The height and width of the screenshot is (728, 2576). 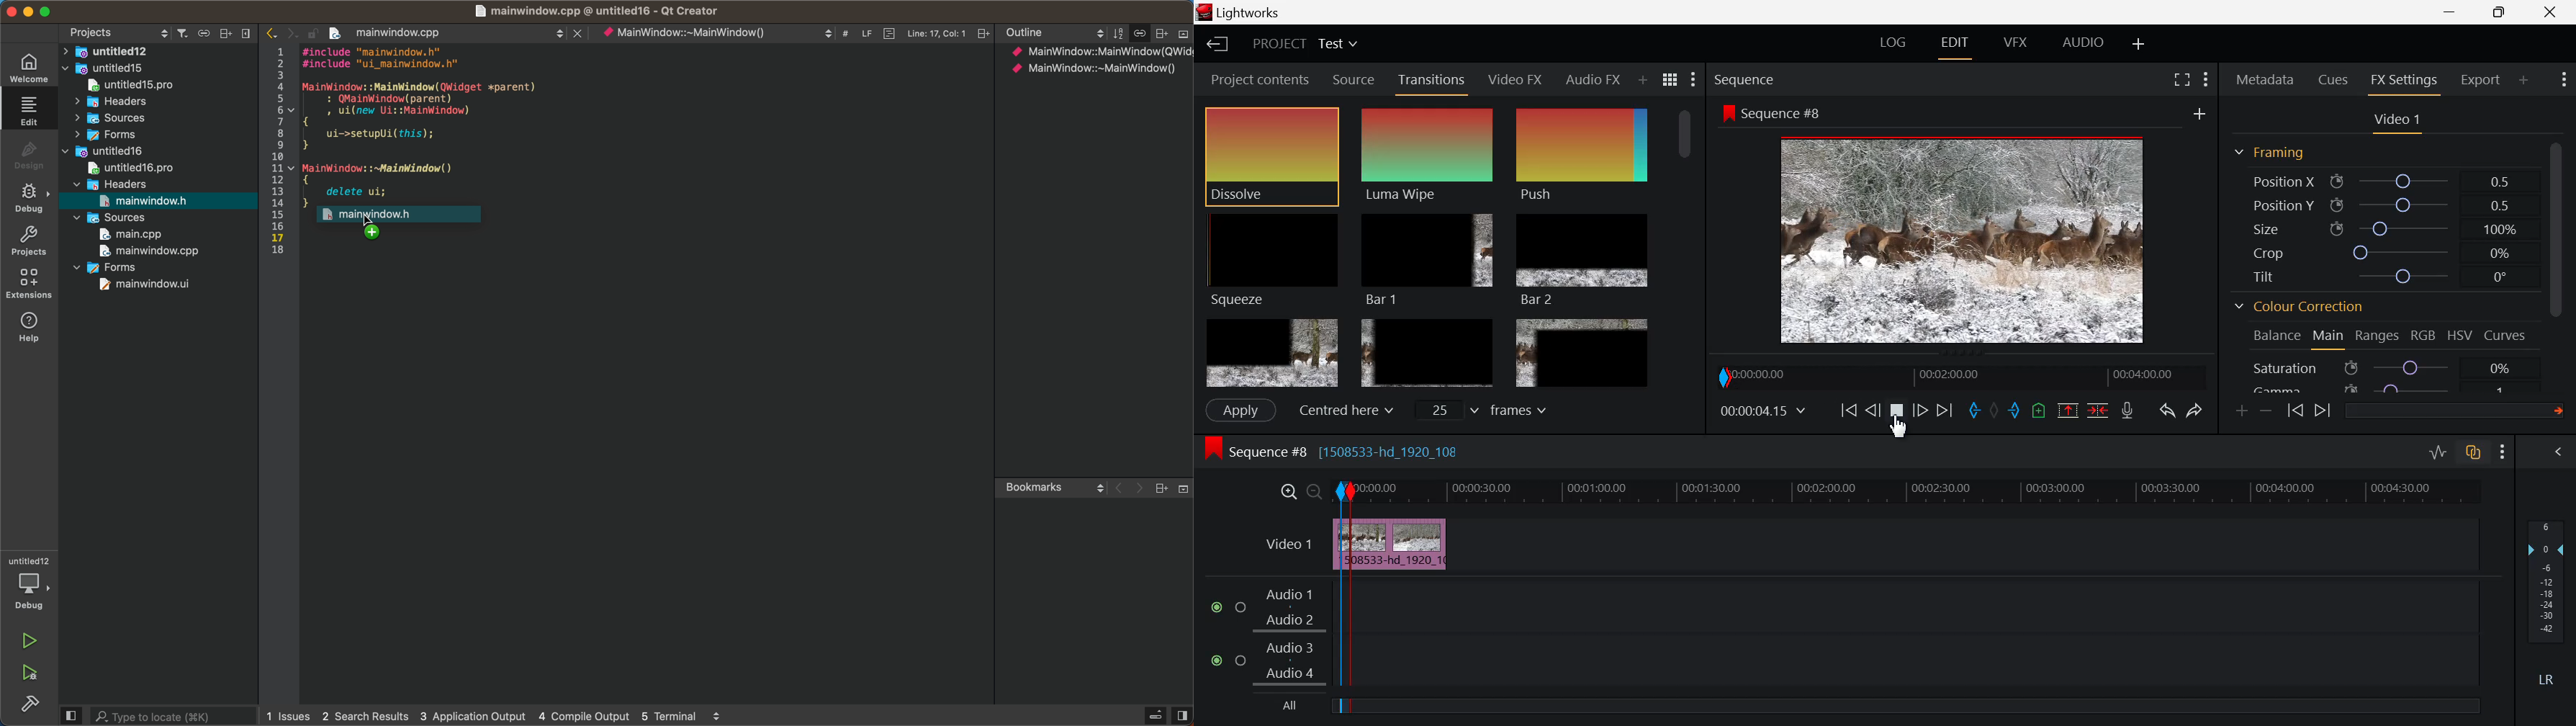 I want to click on on drag, so click(x=404, y=215).